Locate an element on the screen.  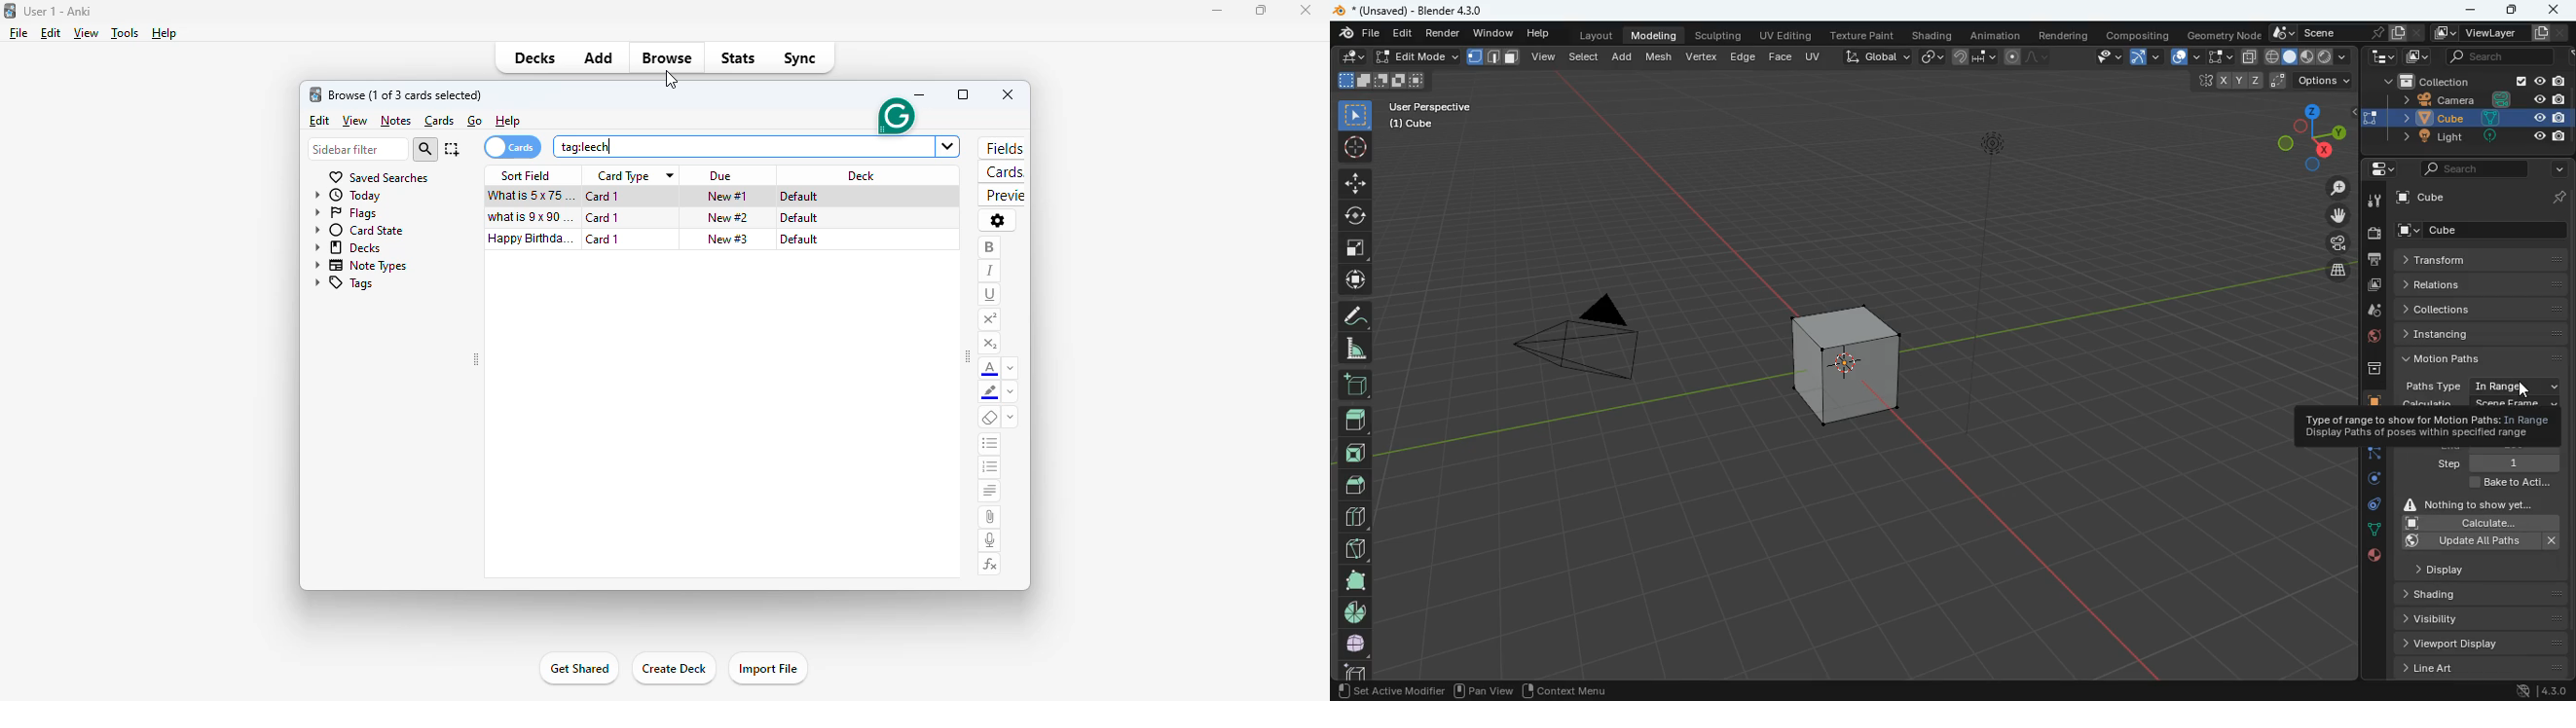
bold is located at coordinates (991, 248).